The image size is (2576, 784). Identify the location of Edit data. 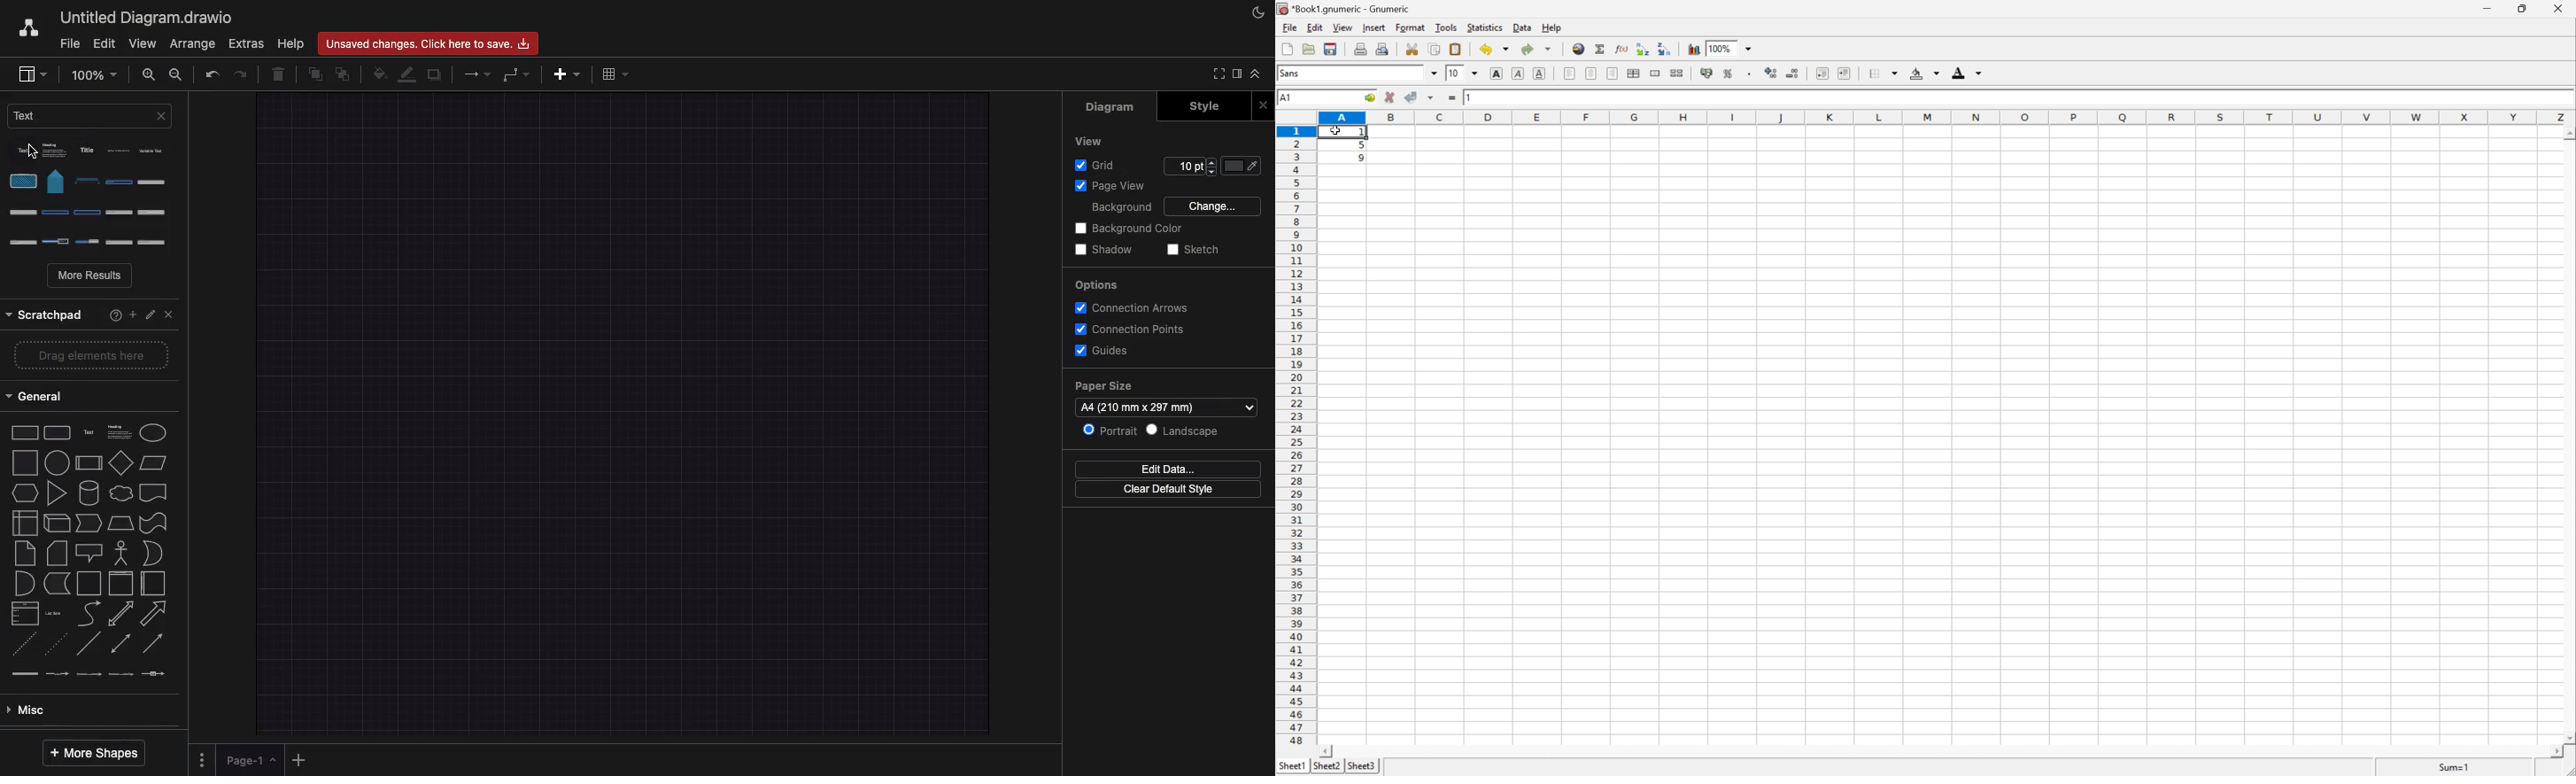
(1167, 469).